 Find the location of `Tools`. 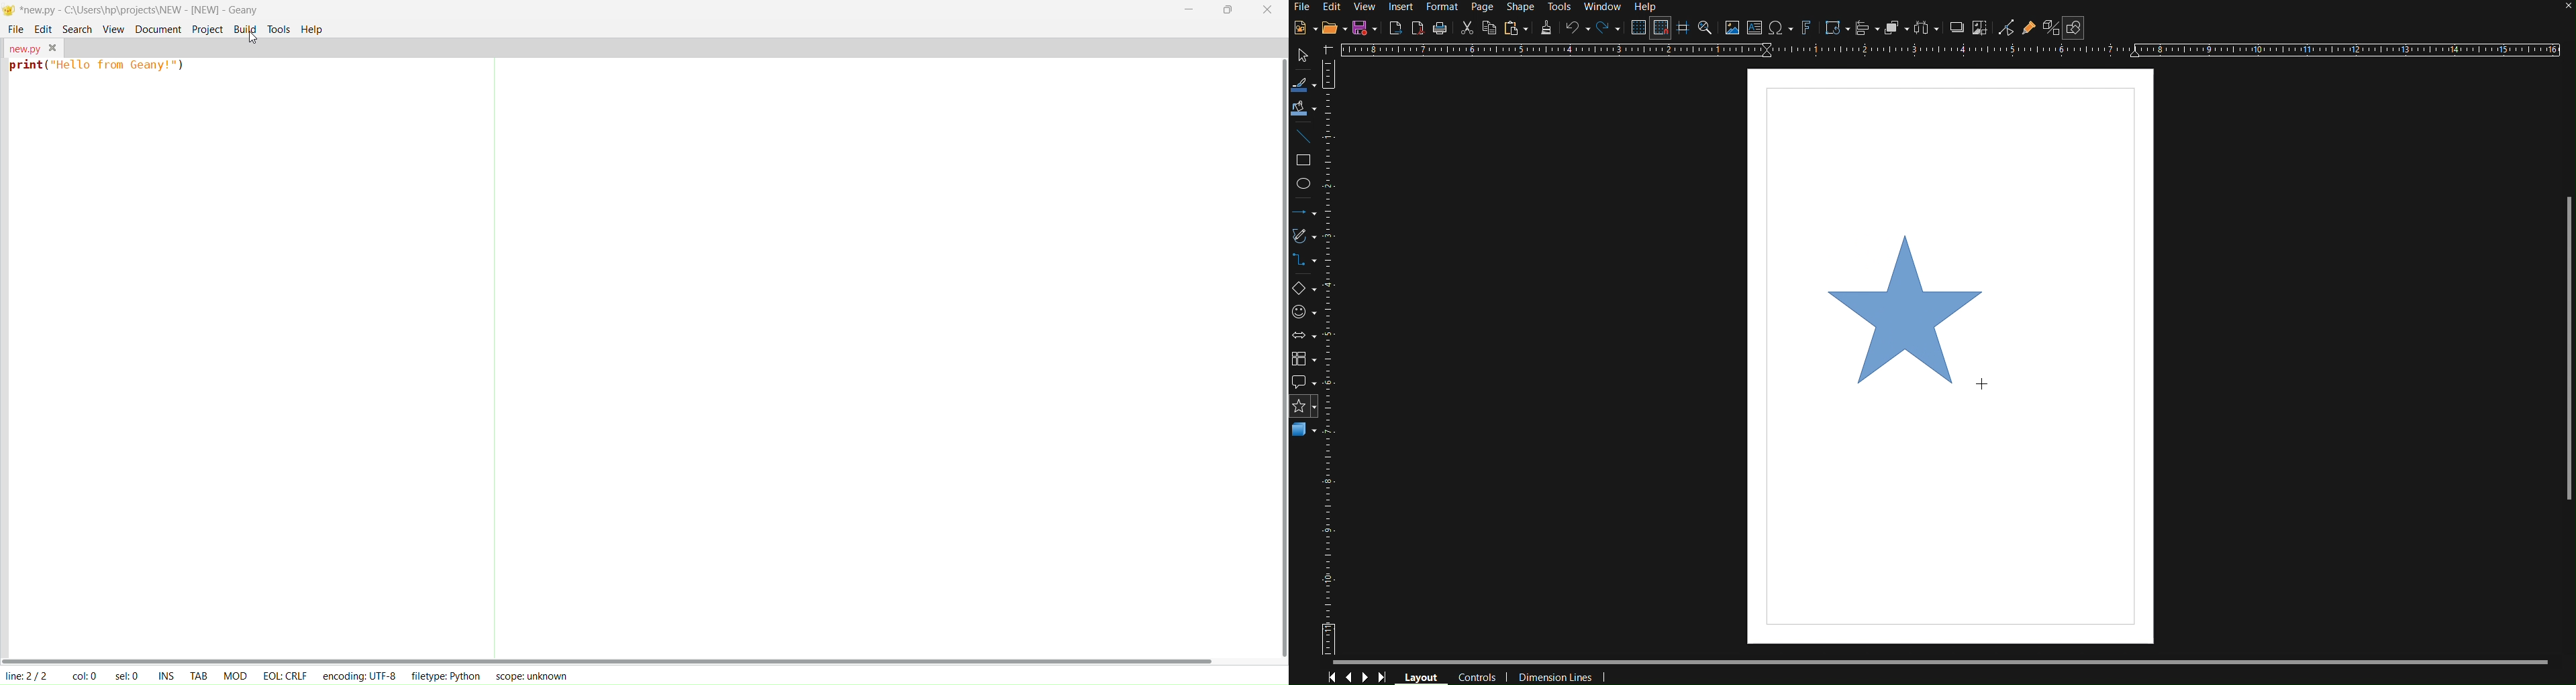

Tools is located at coordinates (1558, 7).